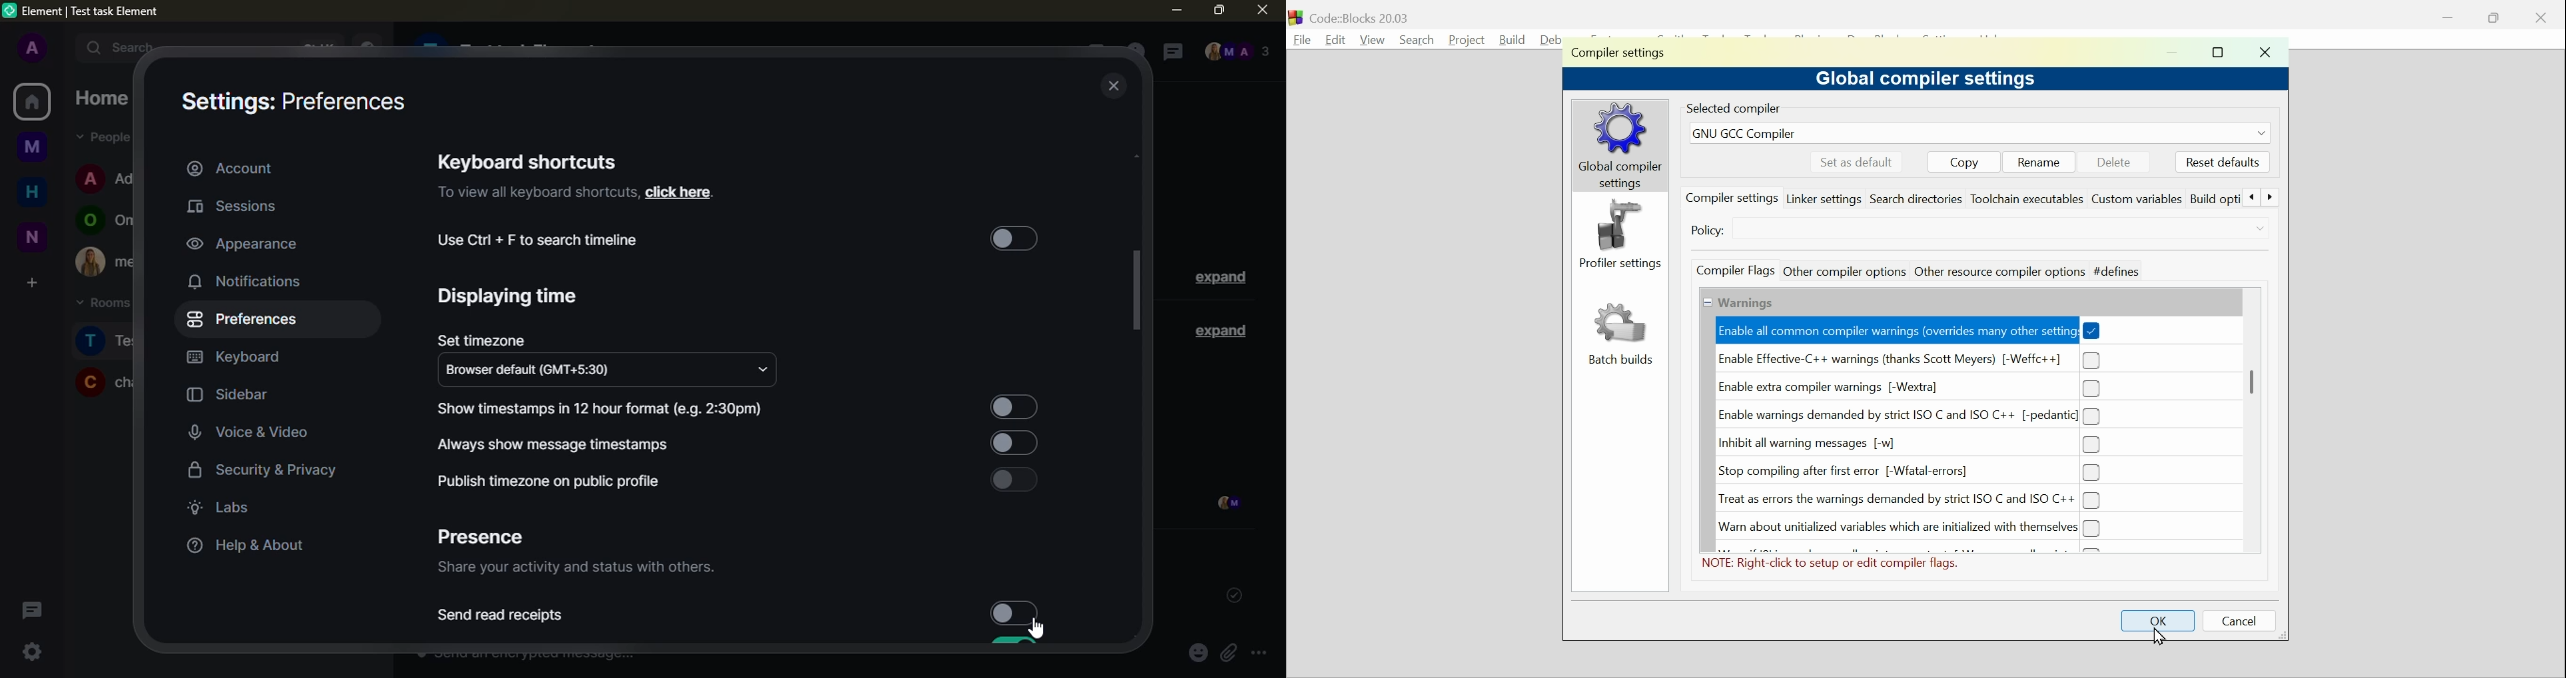 This screenshot has height=700, width=2576. Describe the element at coordinates (1141, 153) in the screenshot. I see `move up` at that location.